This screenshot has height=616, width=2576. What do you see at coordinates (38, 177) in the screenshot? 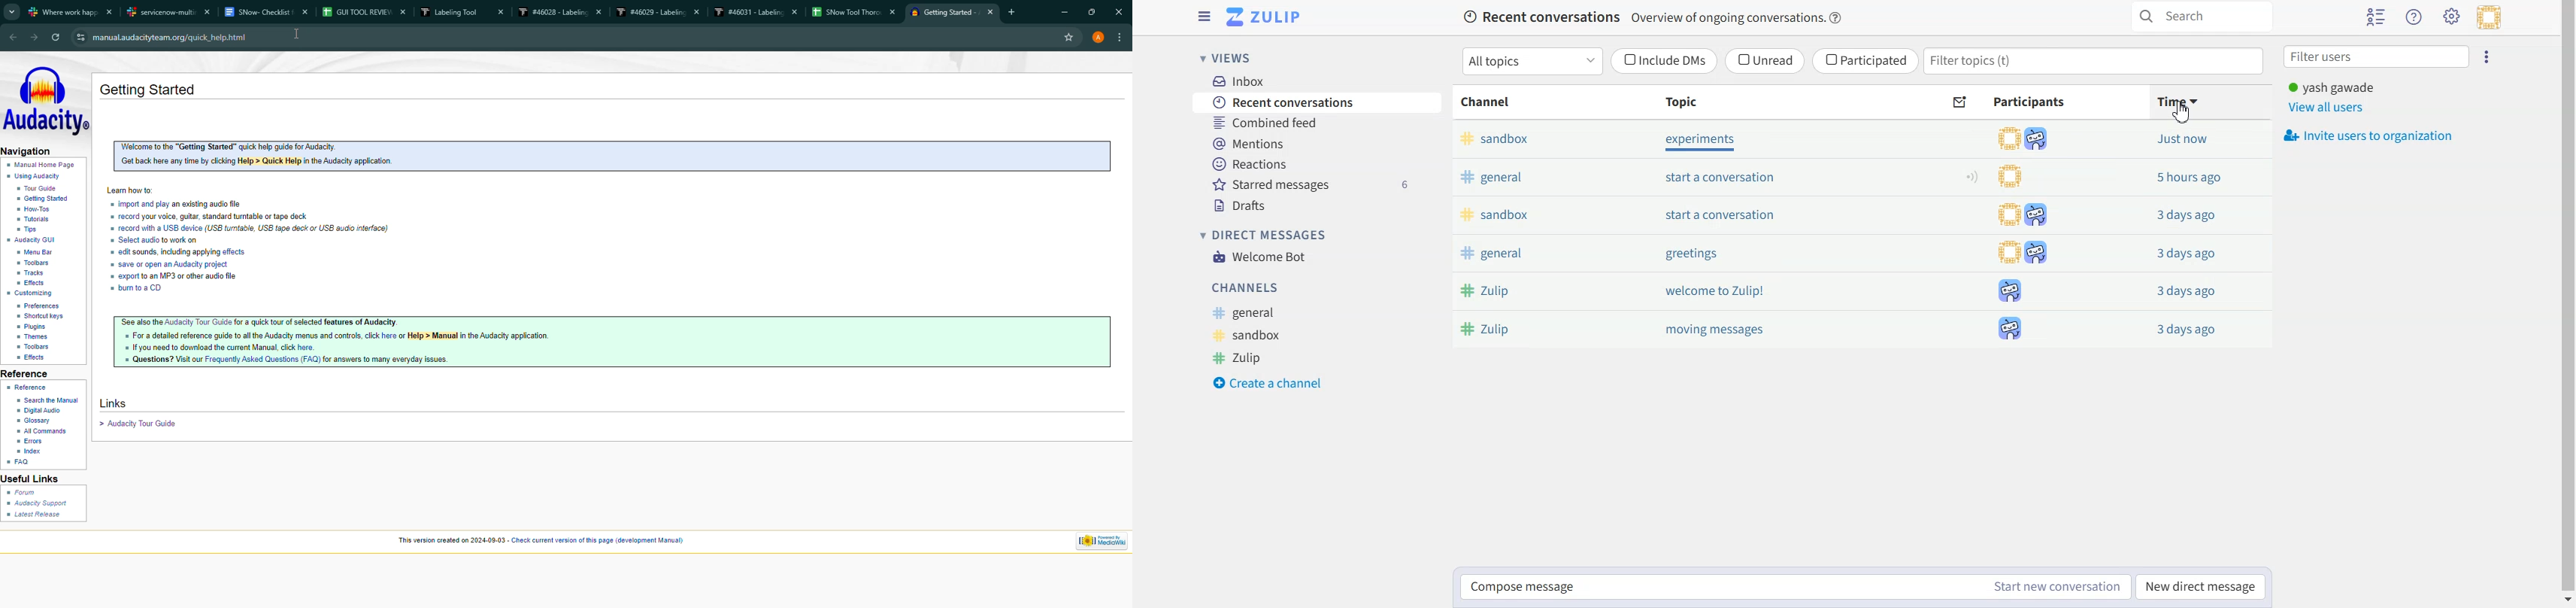
I see `using` at bounding box center [38, 177].